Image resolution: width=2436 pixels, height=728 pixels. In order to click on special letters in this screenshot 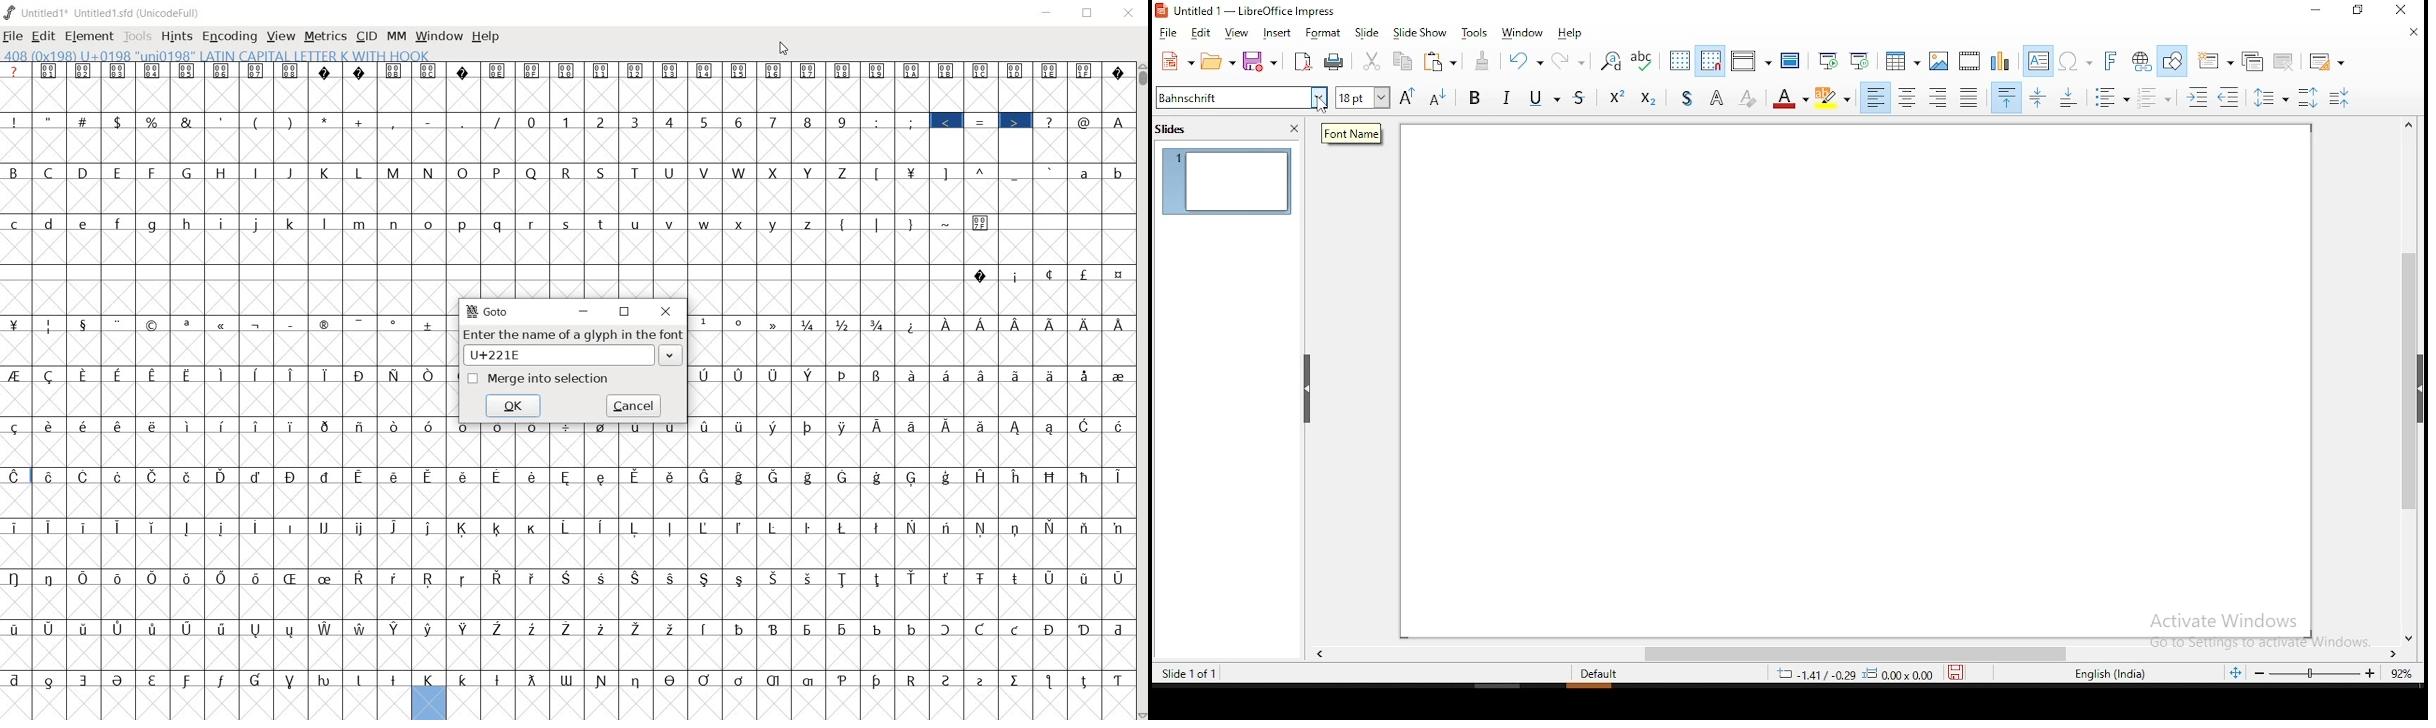, I will do `click(1034, 323)`.